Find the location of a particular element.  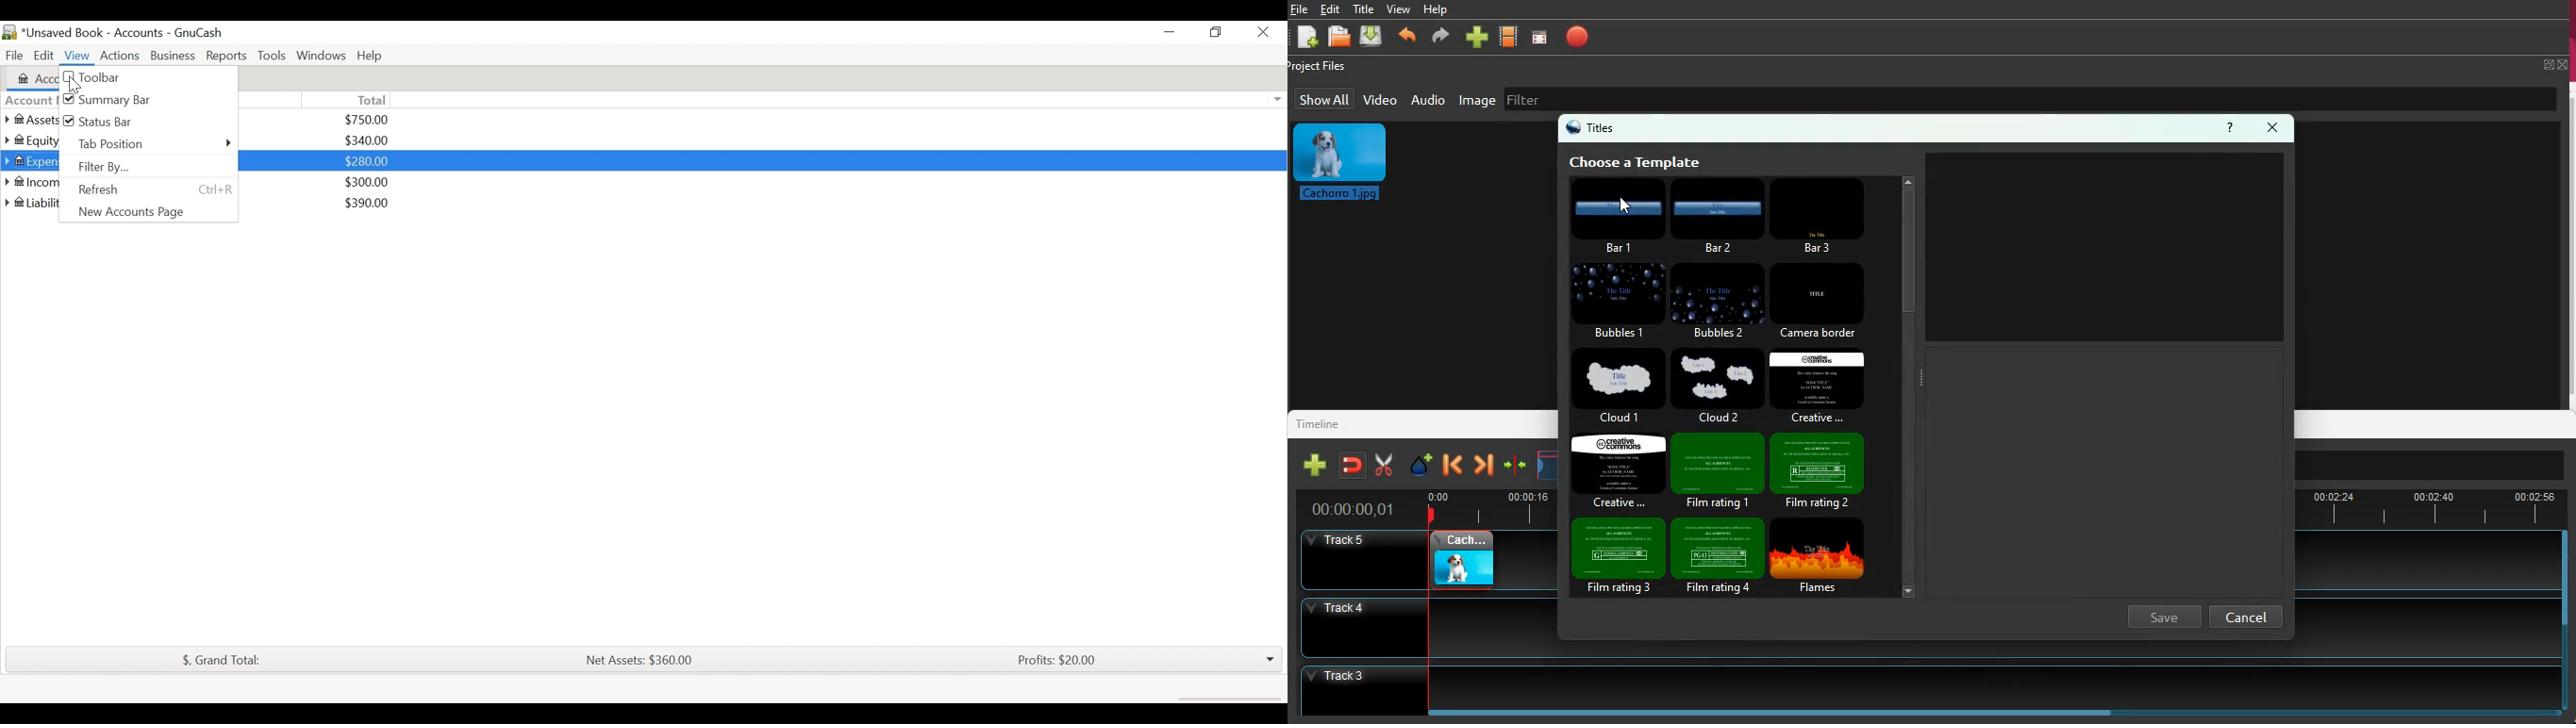

bubbles 2 is located at coordinates (1717, 301).